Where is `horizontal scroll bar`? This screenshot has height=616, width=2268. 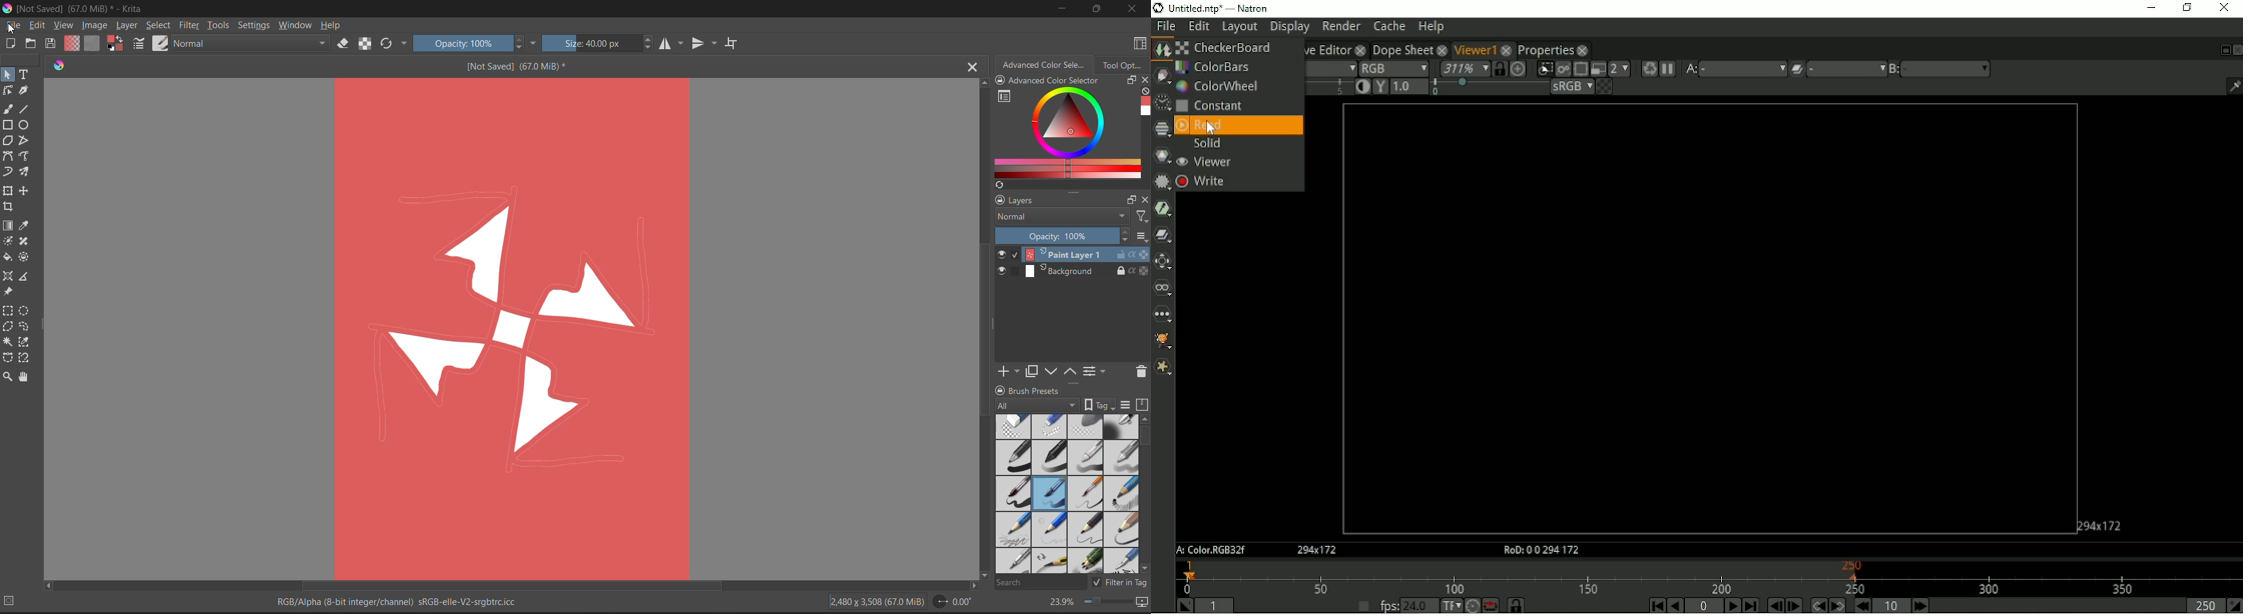 horizontal scroll bar is located at coordinates (1144, 437).